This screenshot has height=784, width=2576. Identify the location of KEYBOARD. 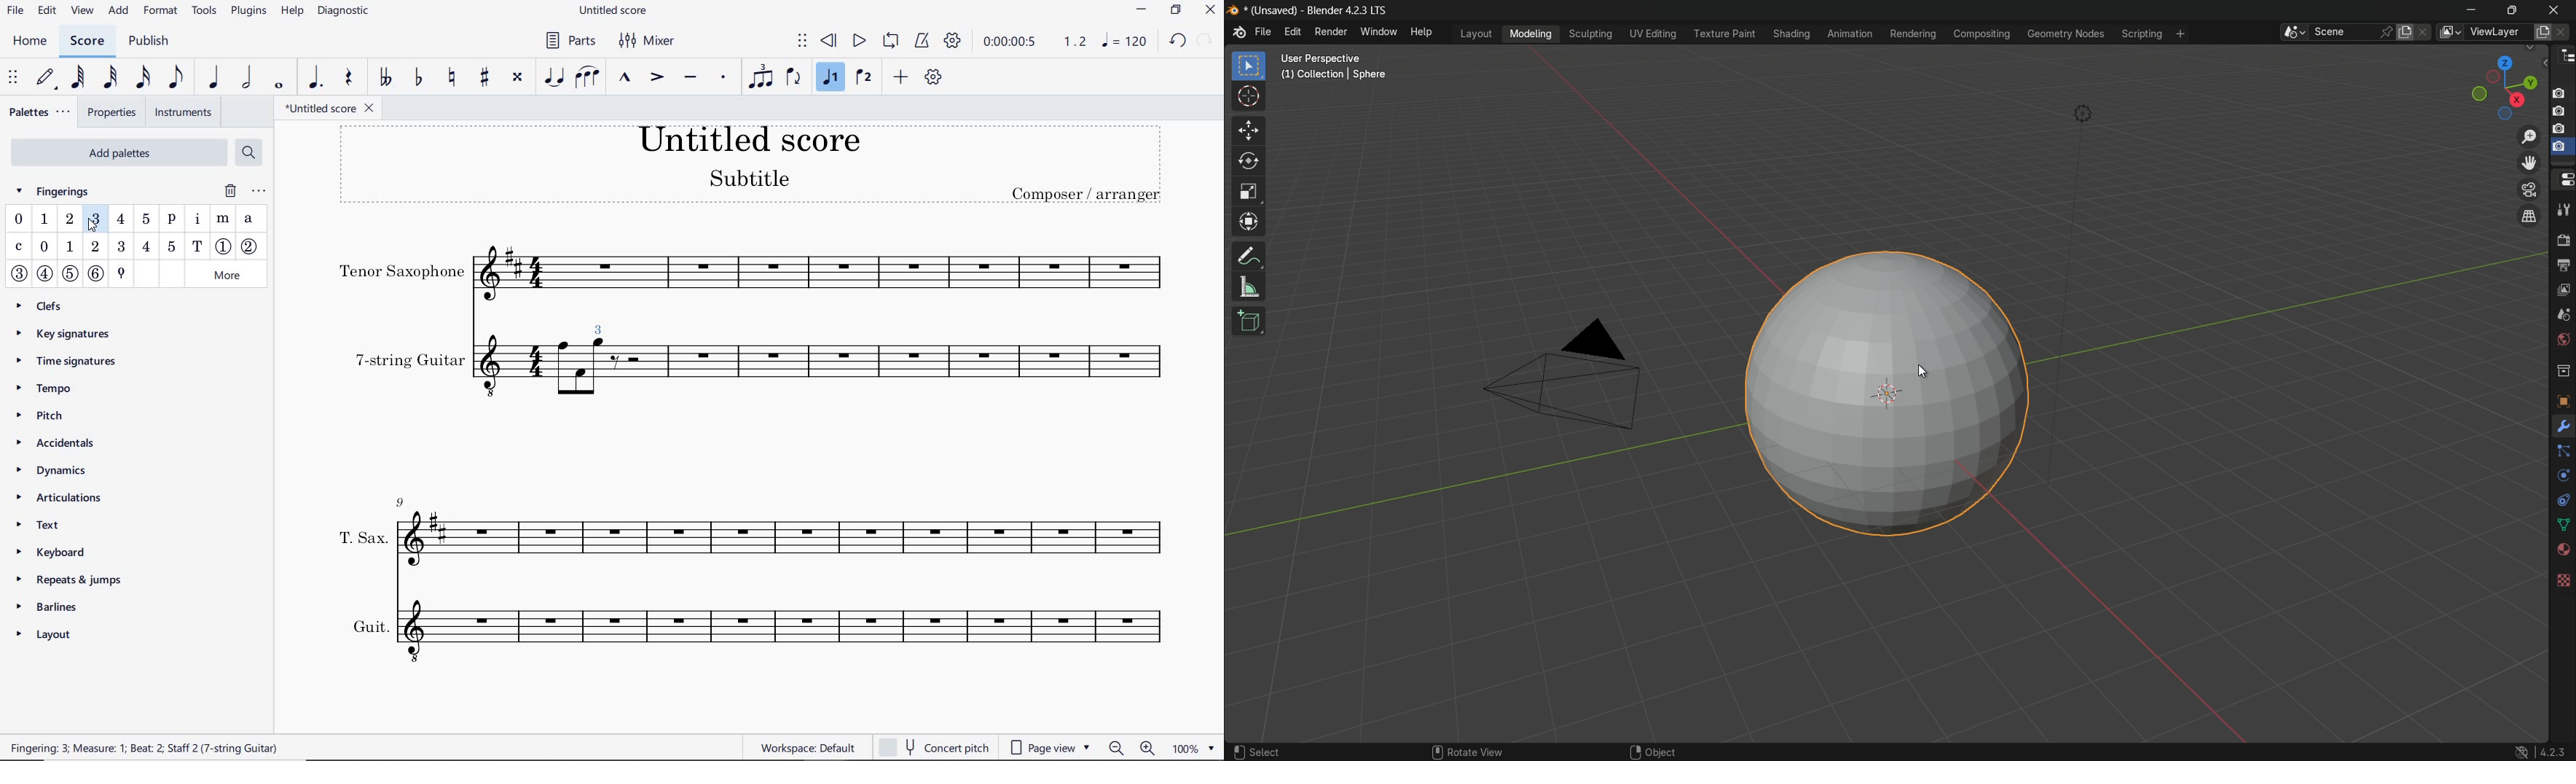
(68, 553).